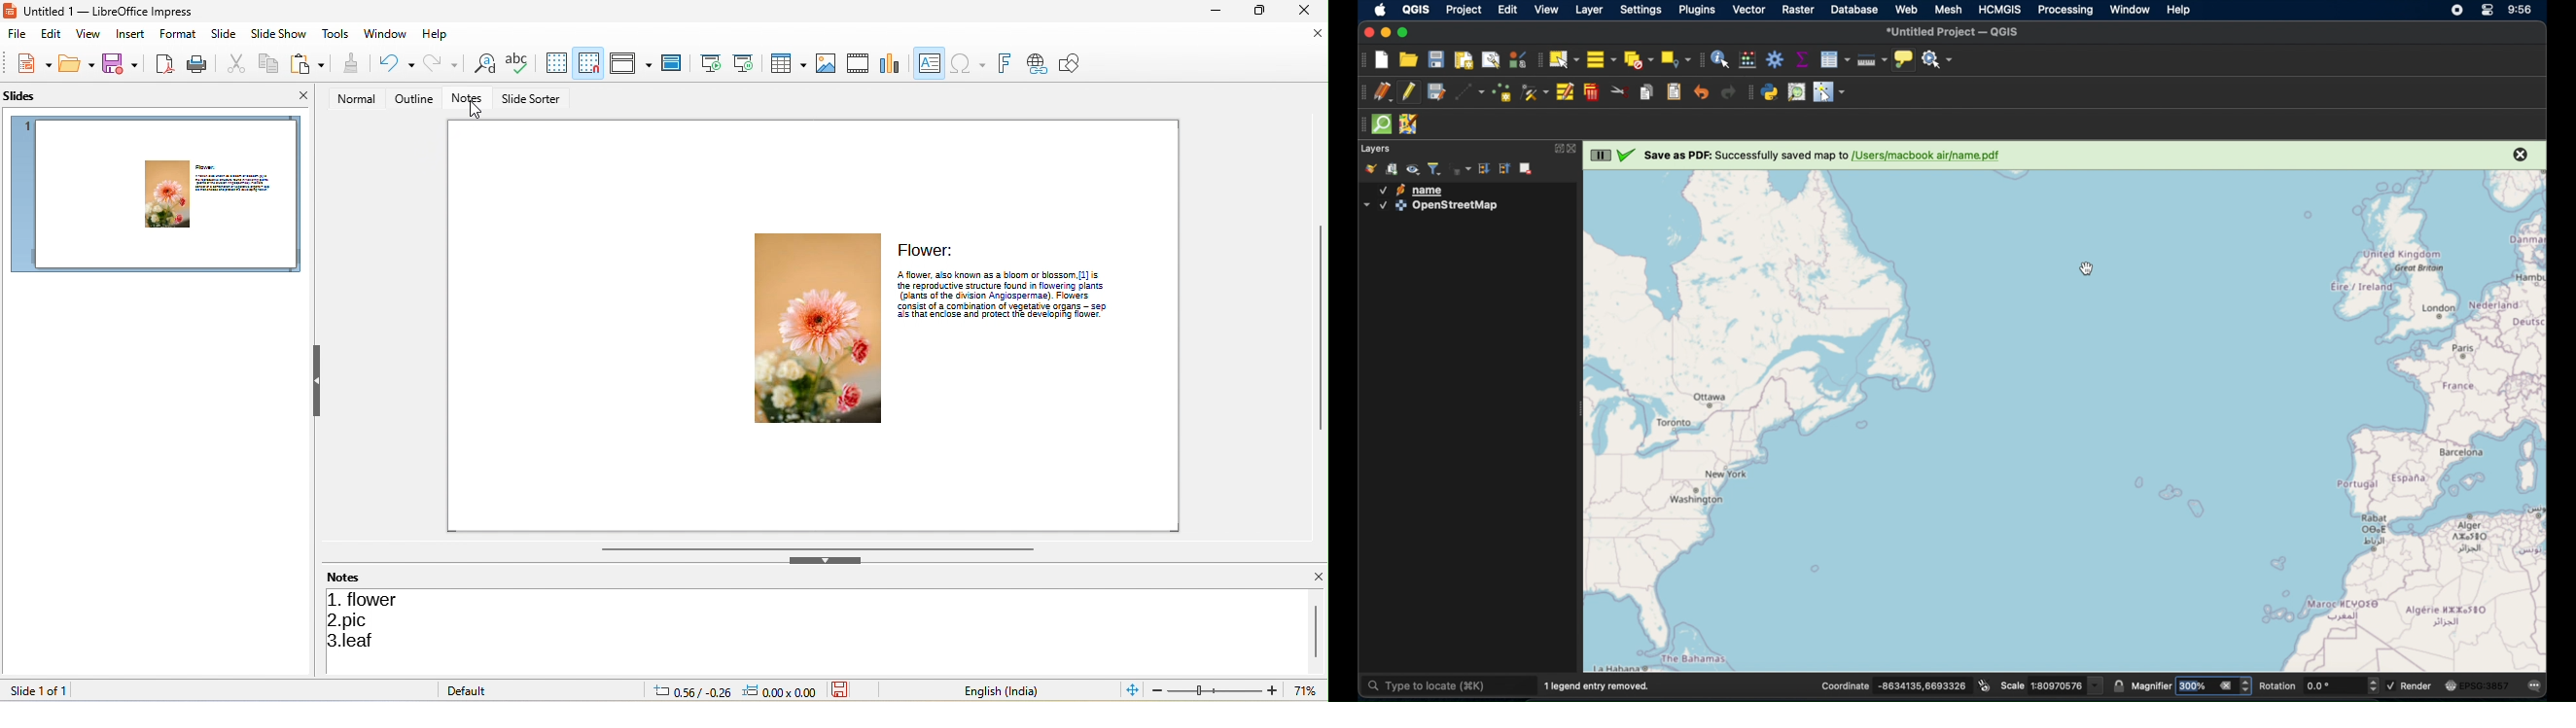 Image resolution: width=2576 pixels, height=728 pixels. Describe the element at coordinates (468, 99) in the screenshot. I see `notes` at that location.